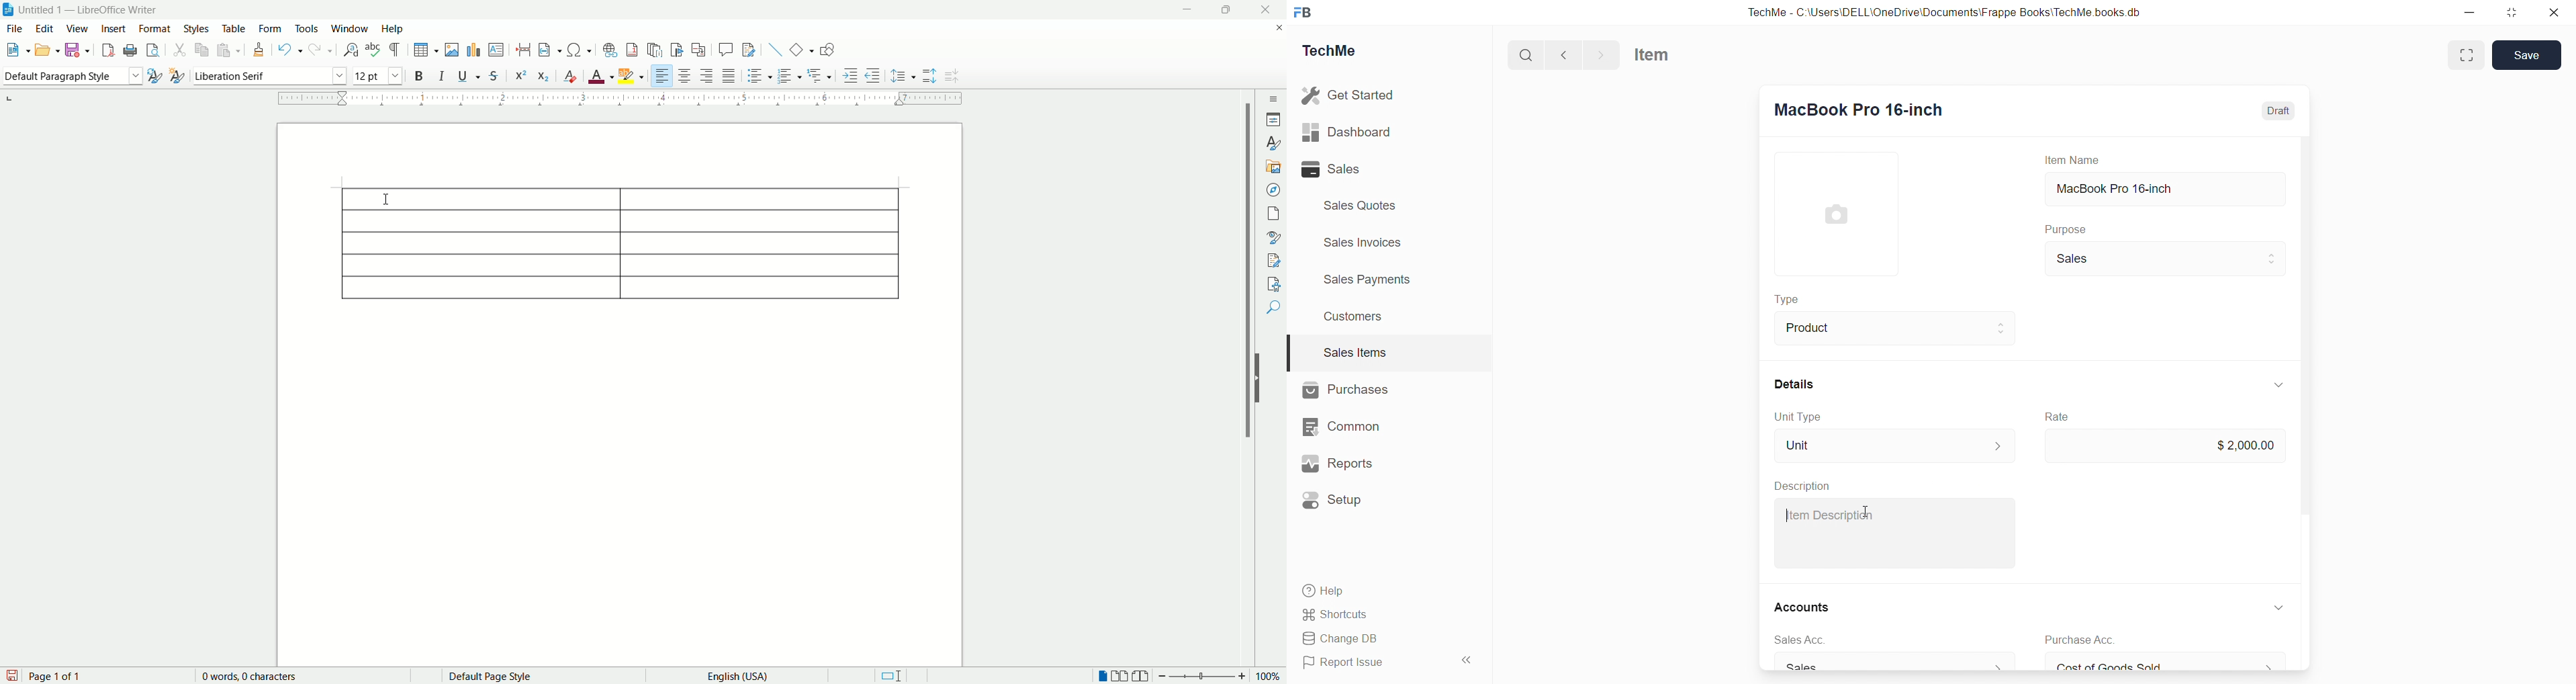 This screenshot has height=700, width=2576. I want to click on sidebar settings, so click(1273, 98).